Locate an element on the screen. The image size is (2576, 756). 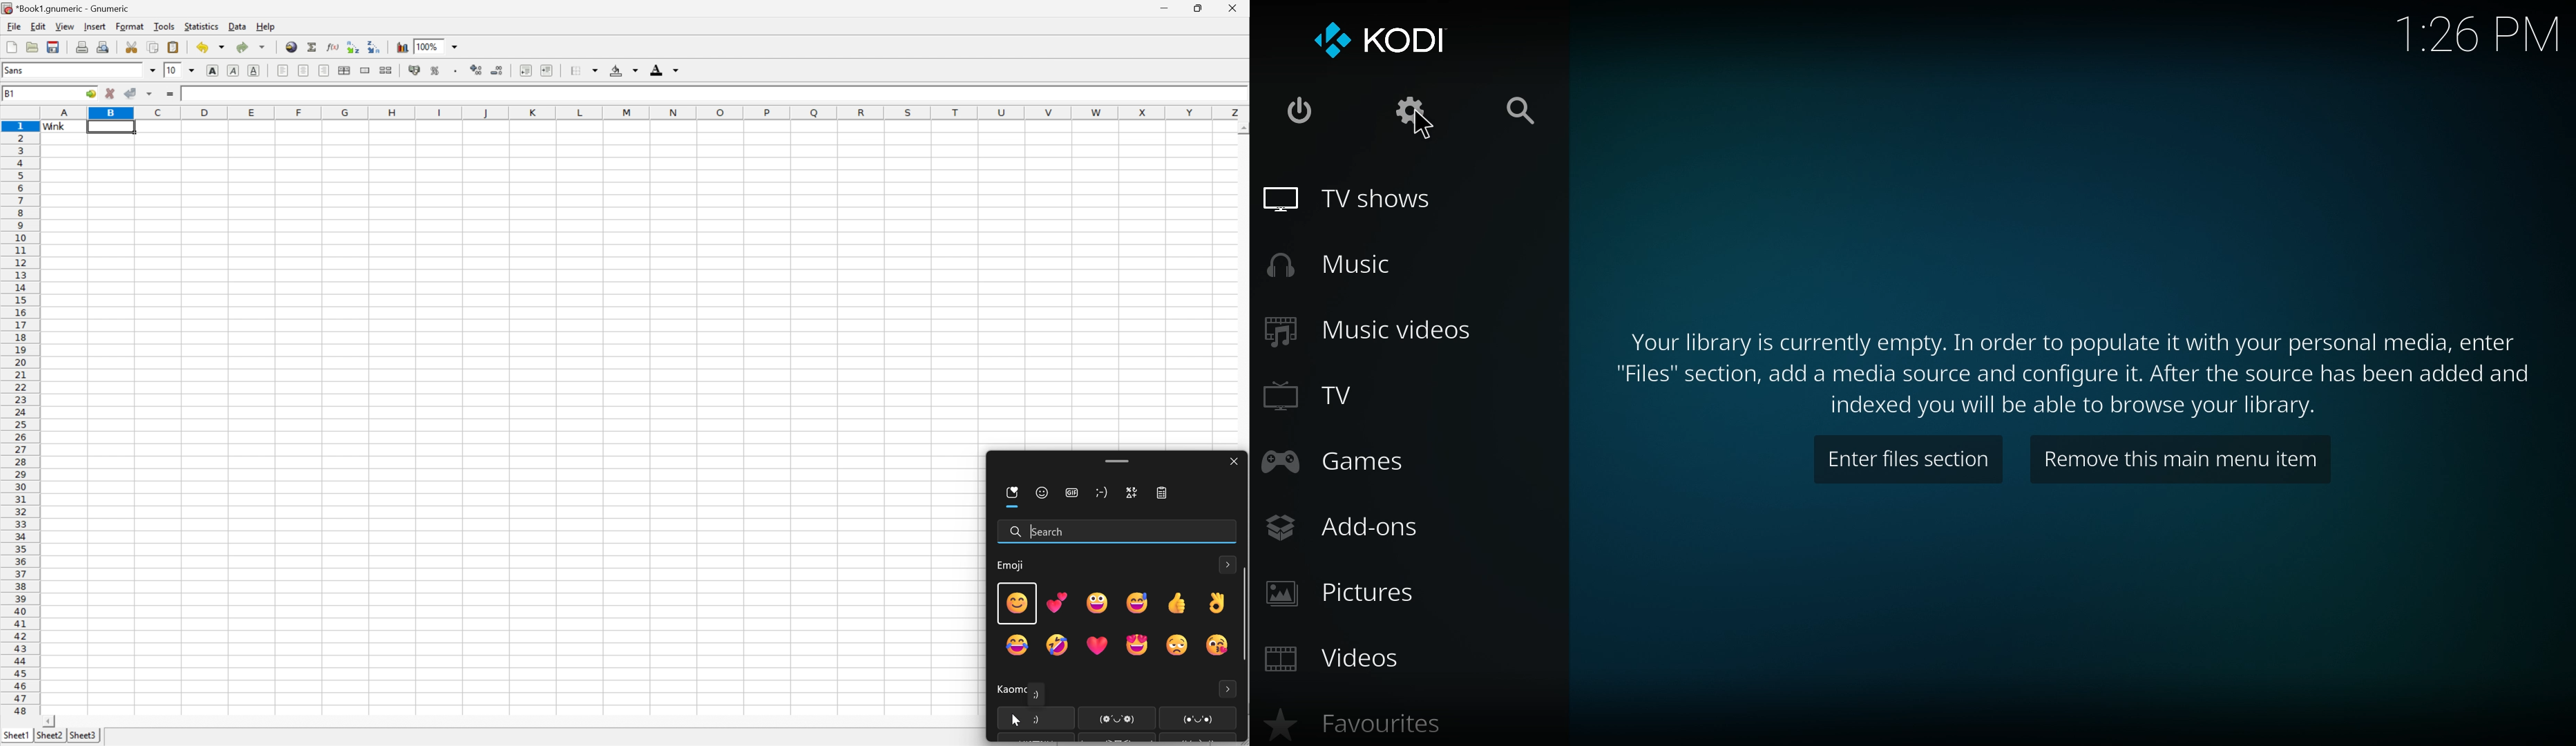
sheet2 is located at coordinates (47, 736).